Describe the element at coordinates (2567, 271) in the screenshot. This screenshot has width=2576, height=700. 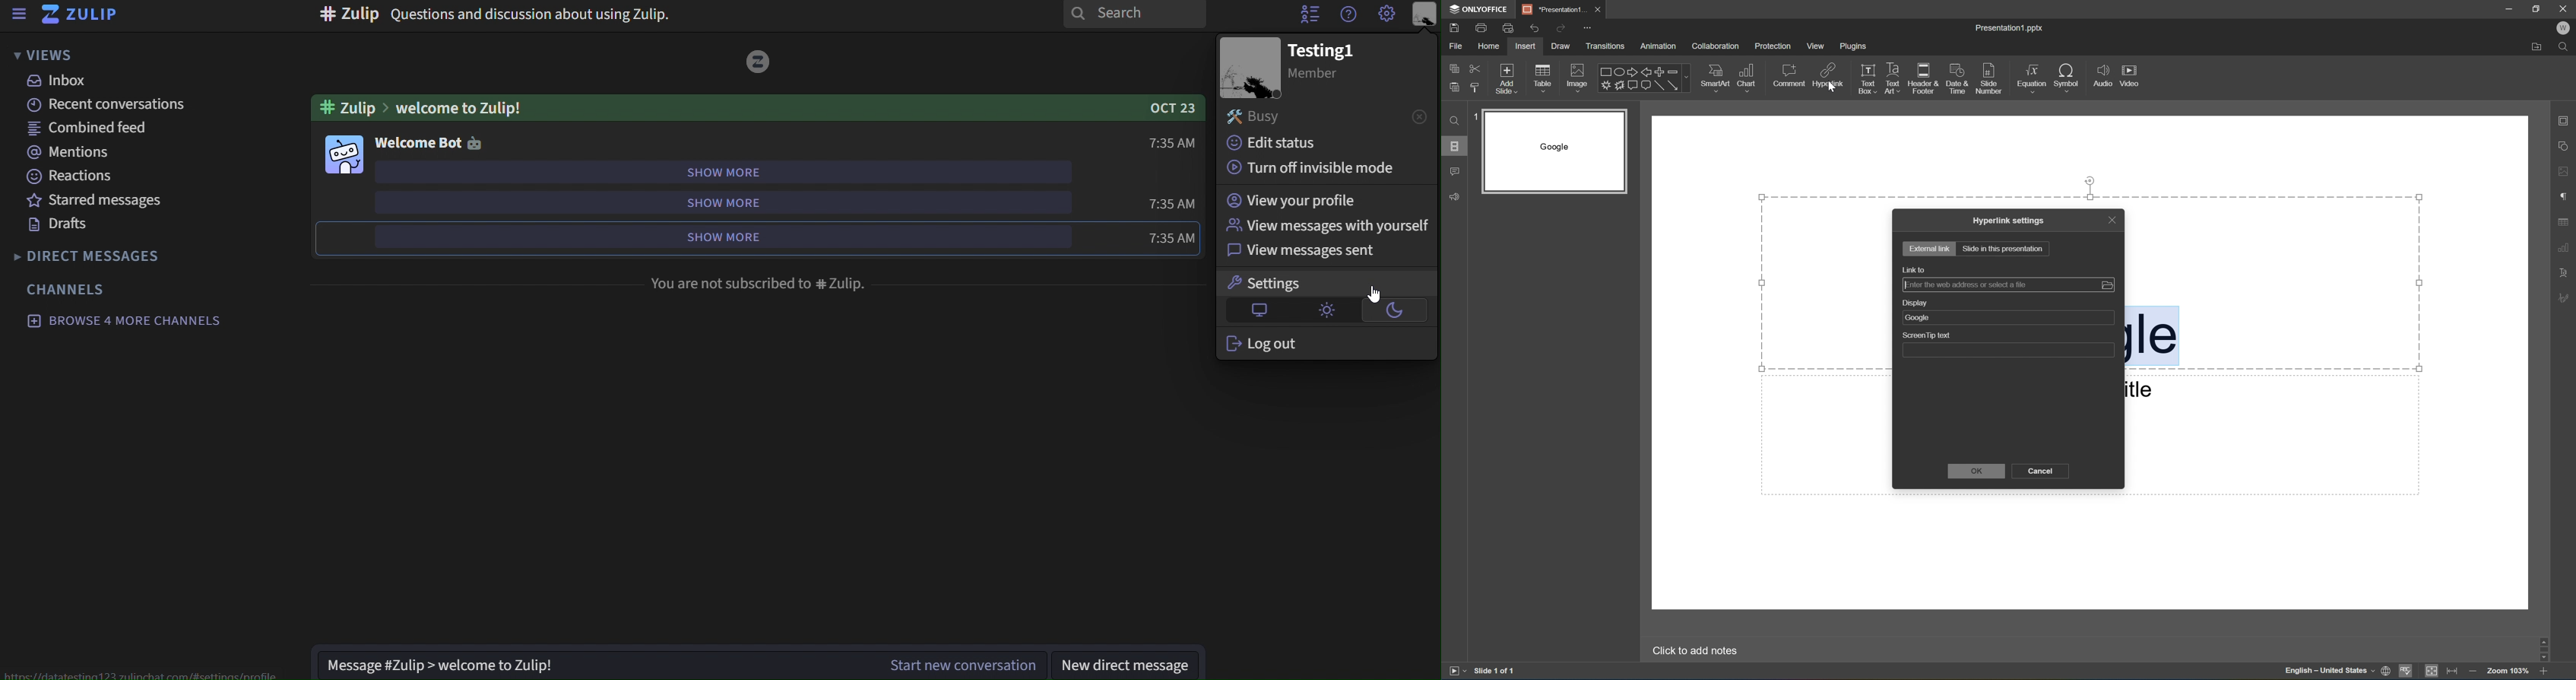
I see `Text art settings` at that location.